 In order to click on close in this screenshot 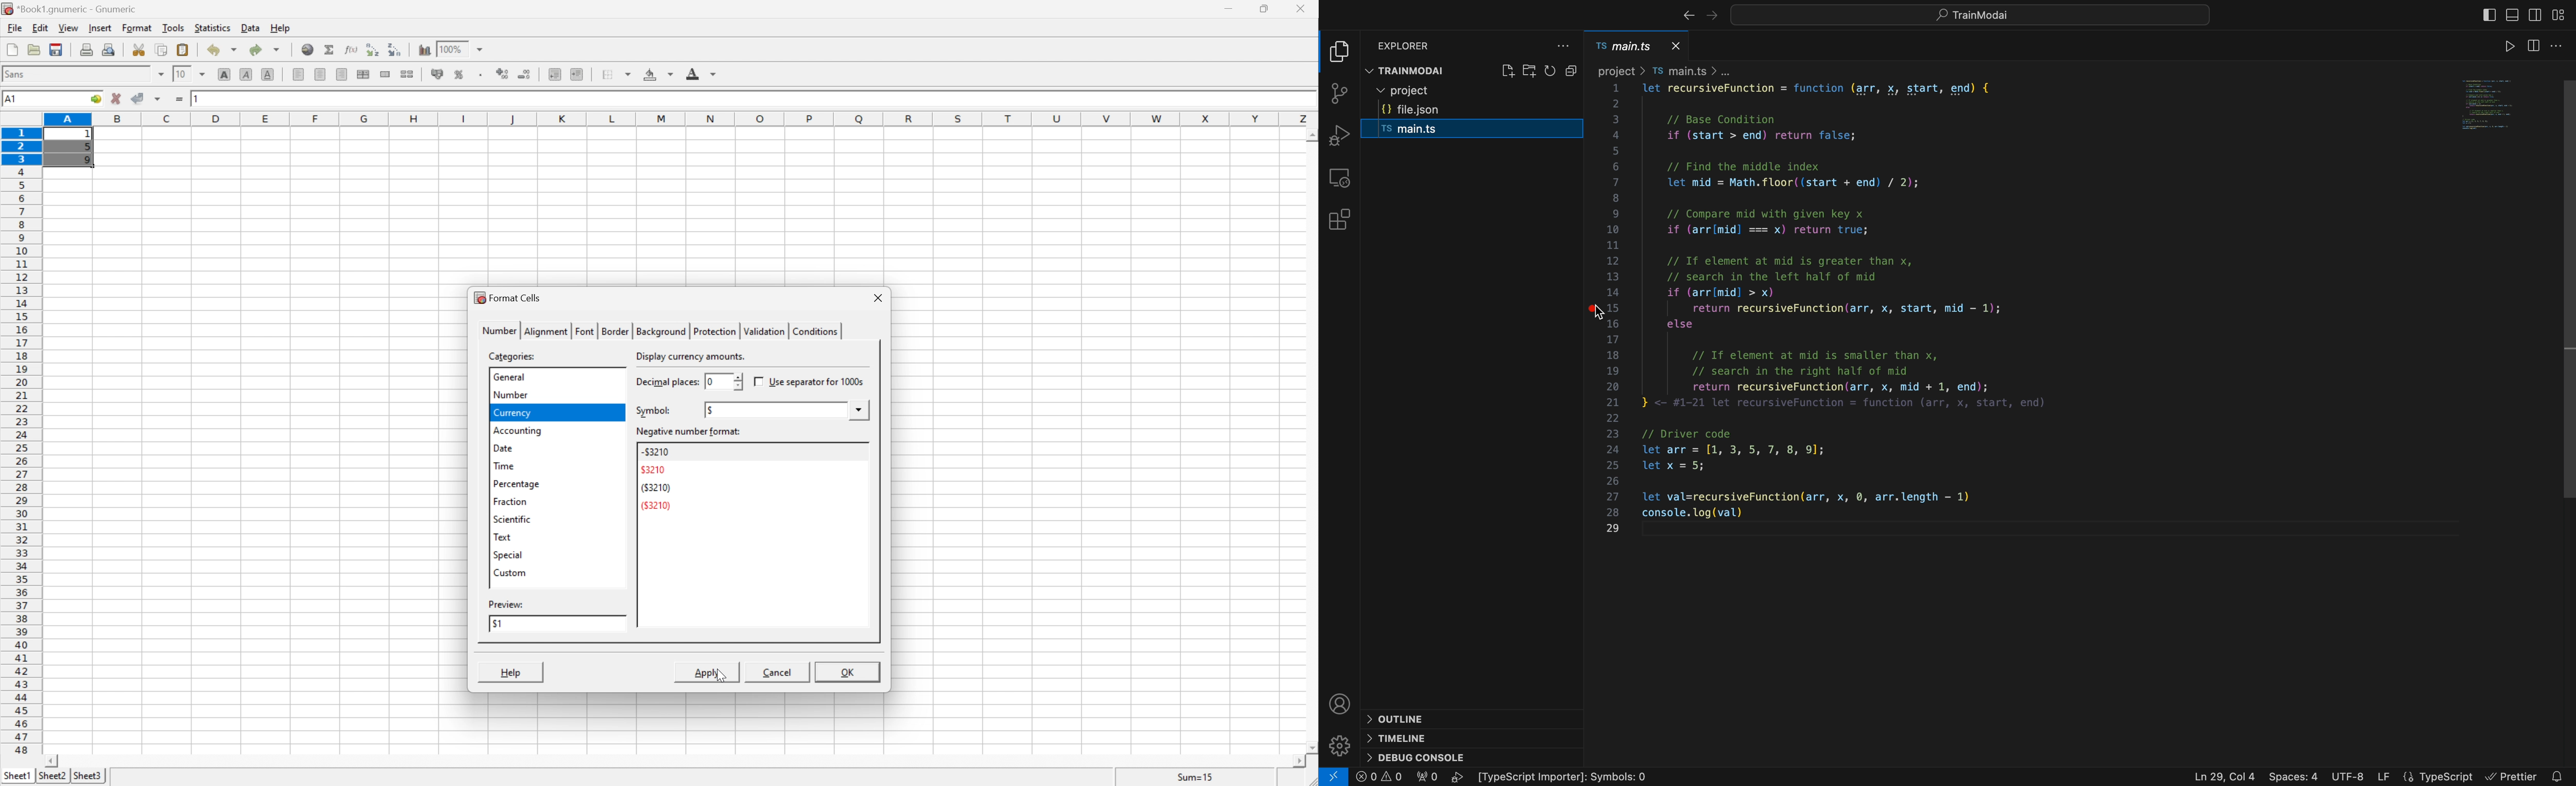, I will do `click(878, 298)`.